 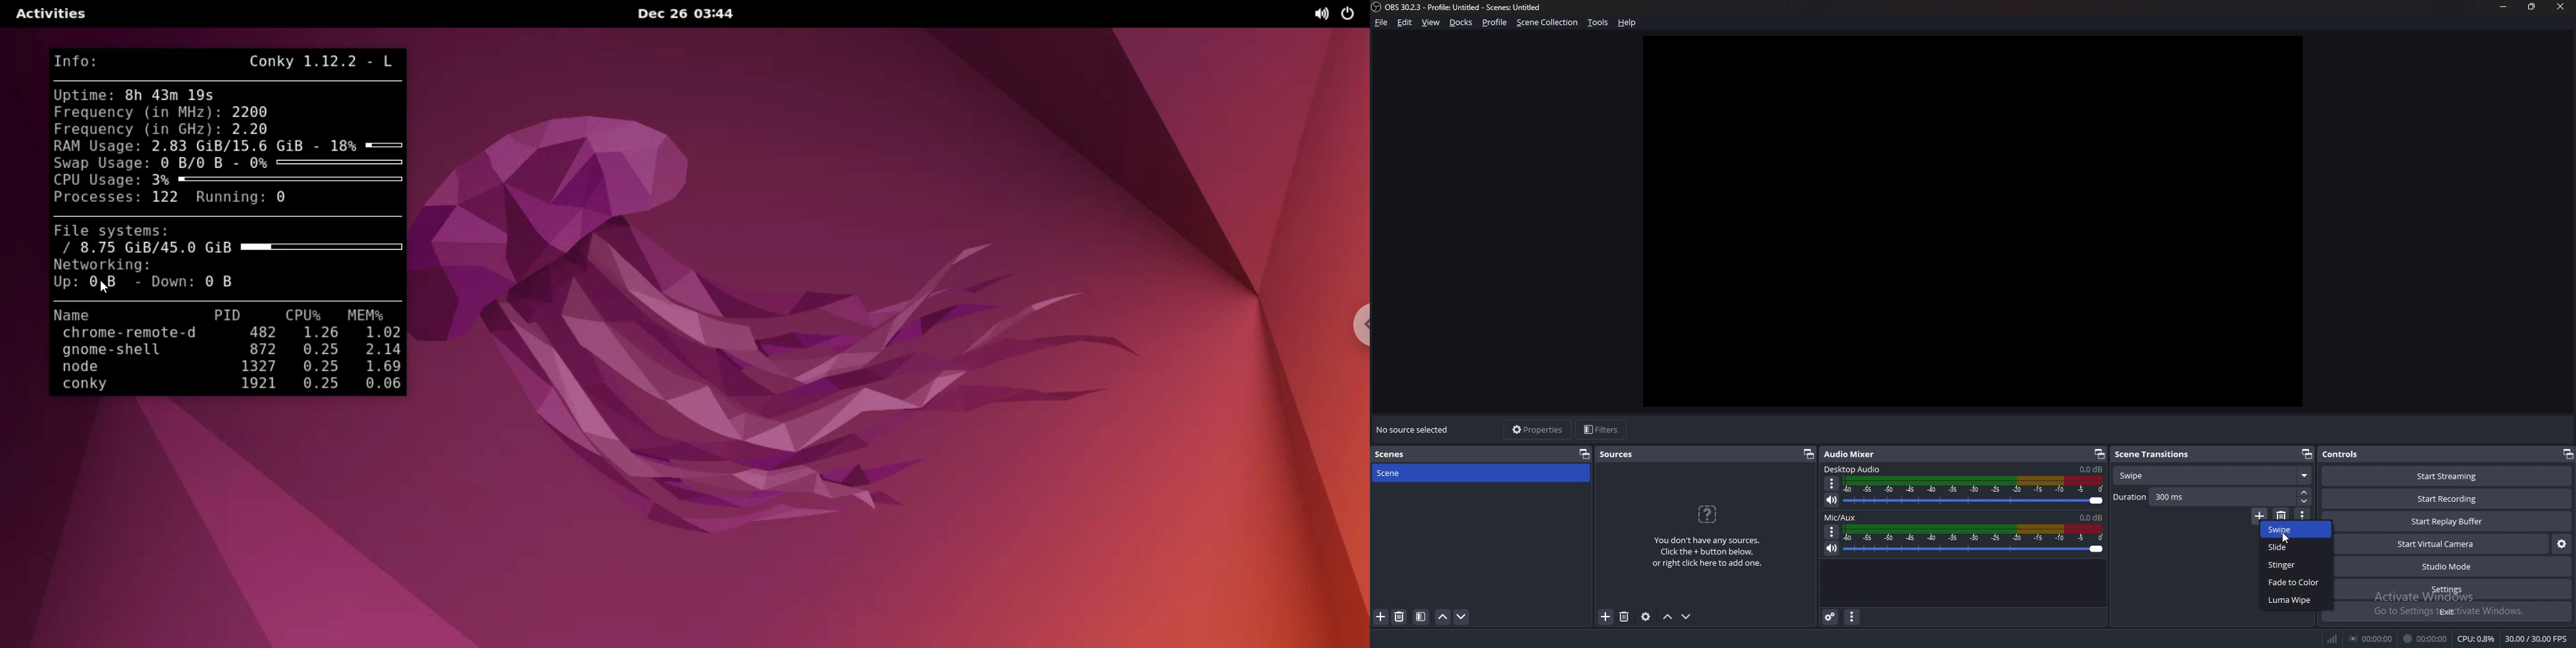 What do you see at coordinates (2259, 514) in the screenshot?
I see `add transition` at bounding box center [2259, 514].